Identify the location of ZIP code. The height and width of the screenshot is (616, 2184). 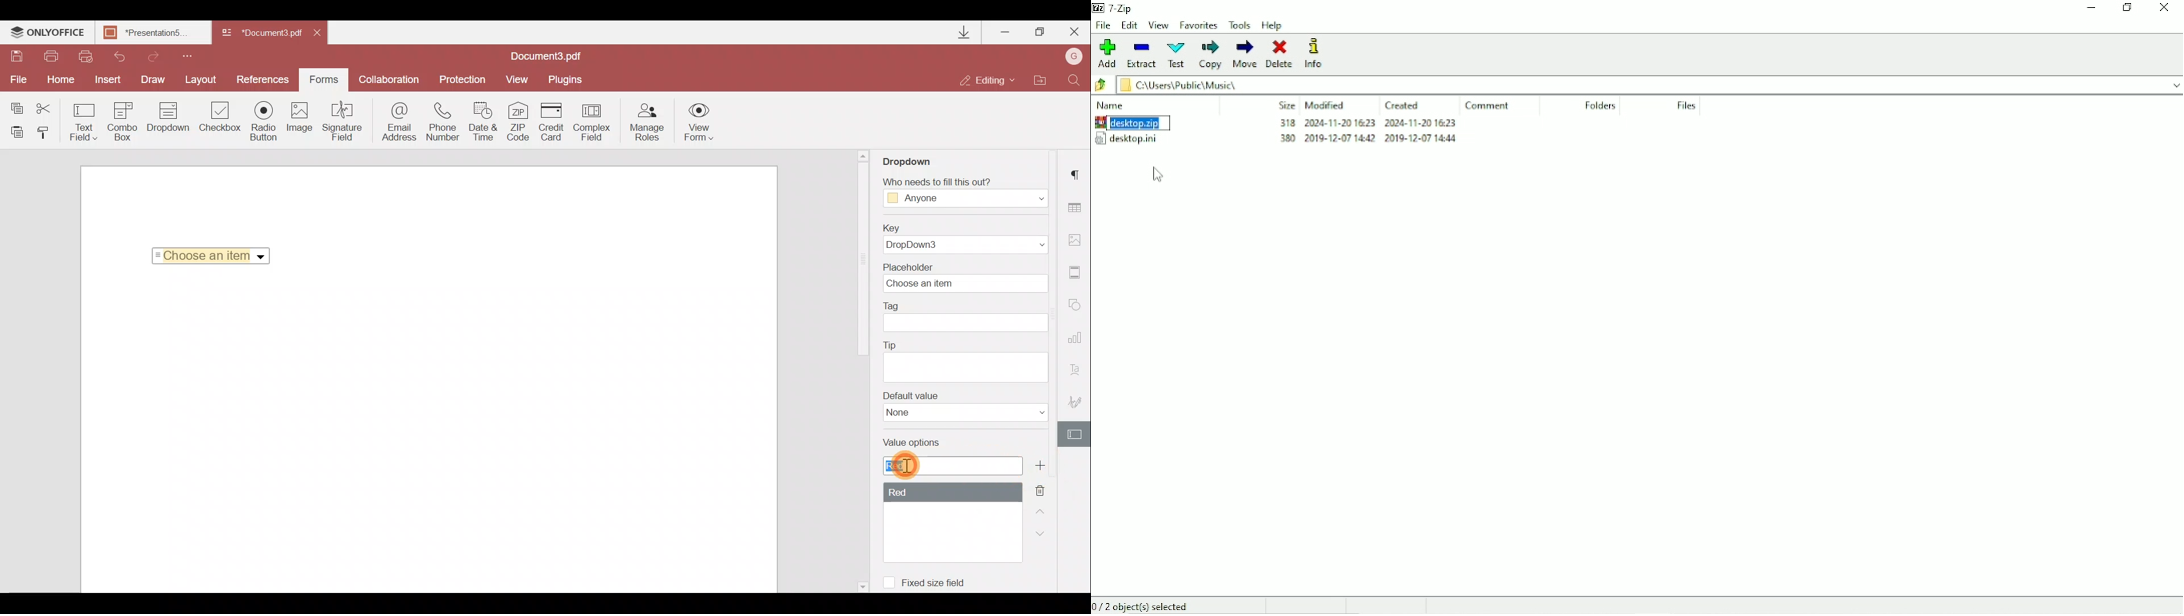
(521, 121).